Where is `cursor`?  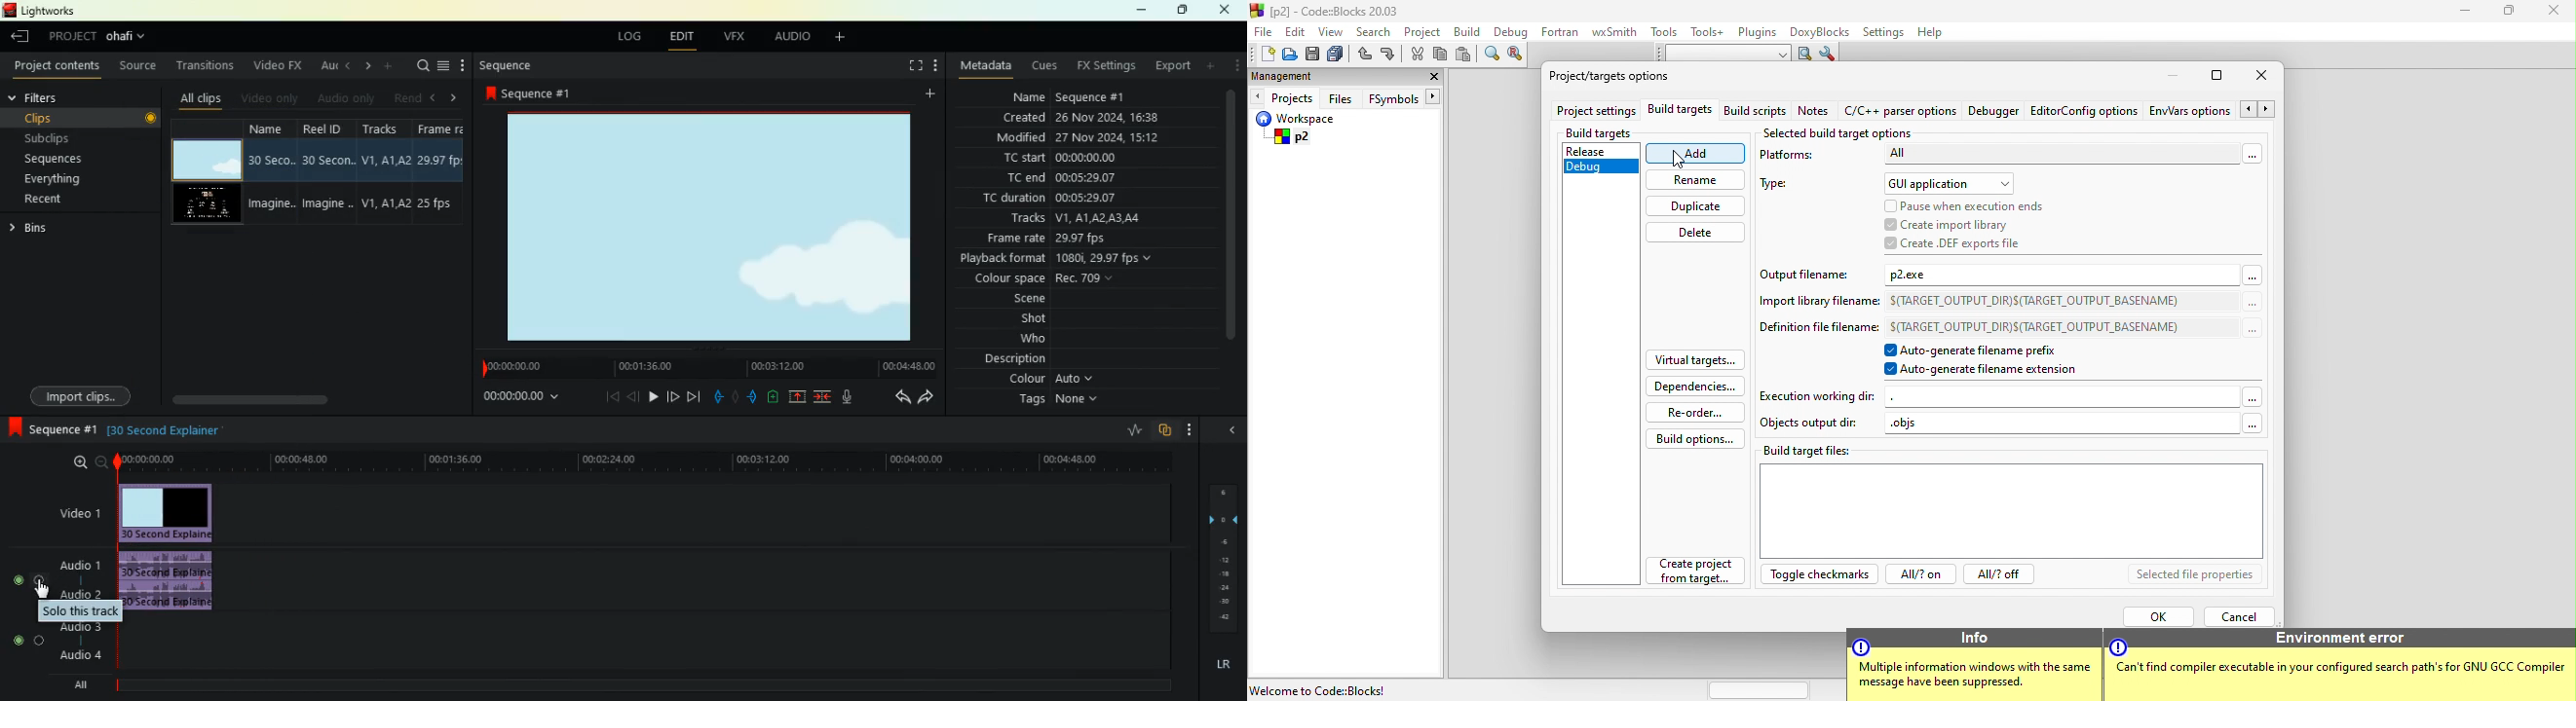
cursor is located at coordinates (43, 591).